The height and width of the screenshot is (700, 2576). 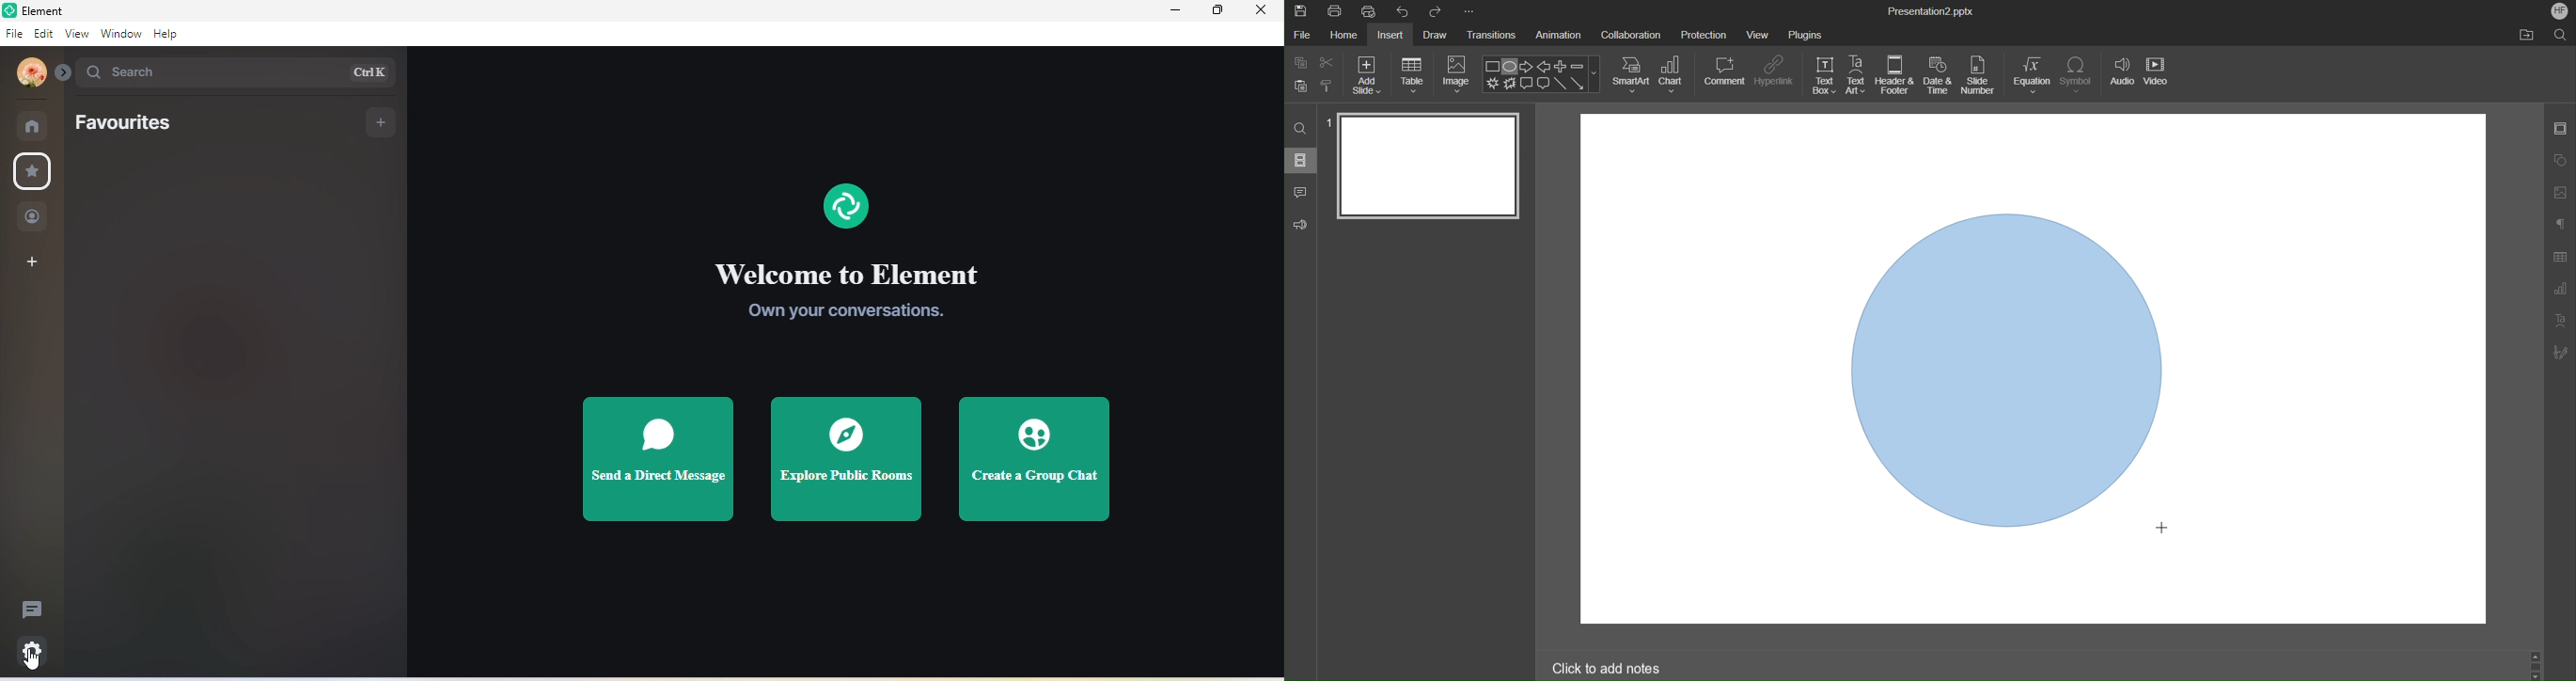 What do you see at coordinates (2561, 353) in the screenshot?
I see `Signature` at bounding box center [2561, 353].